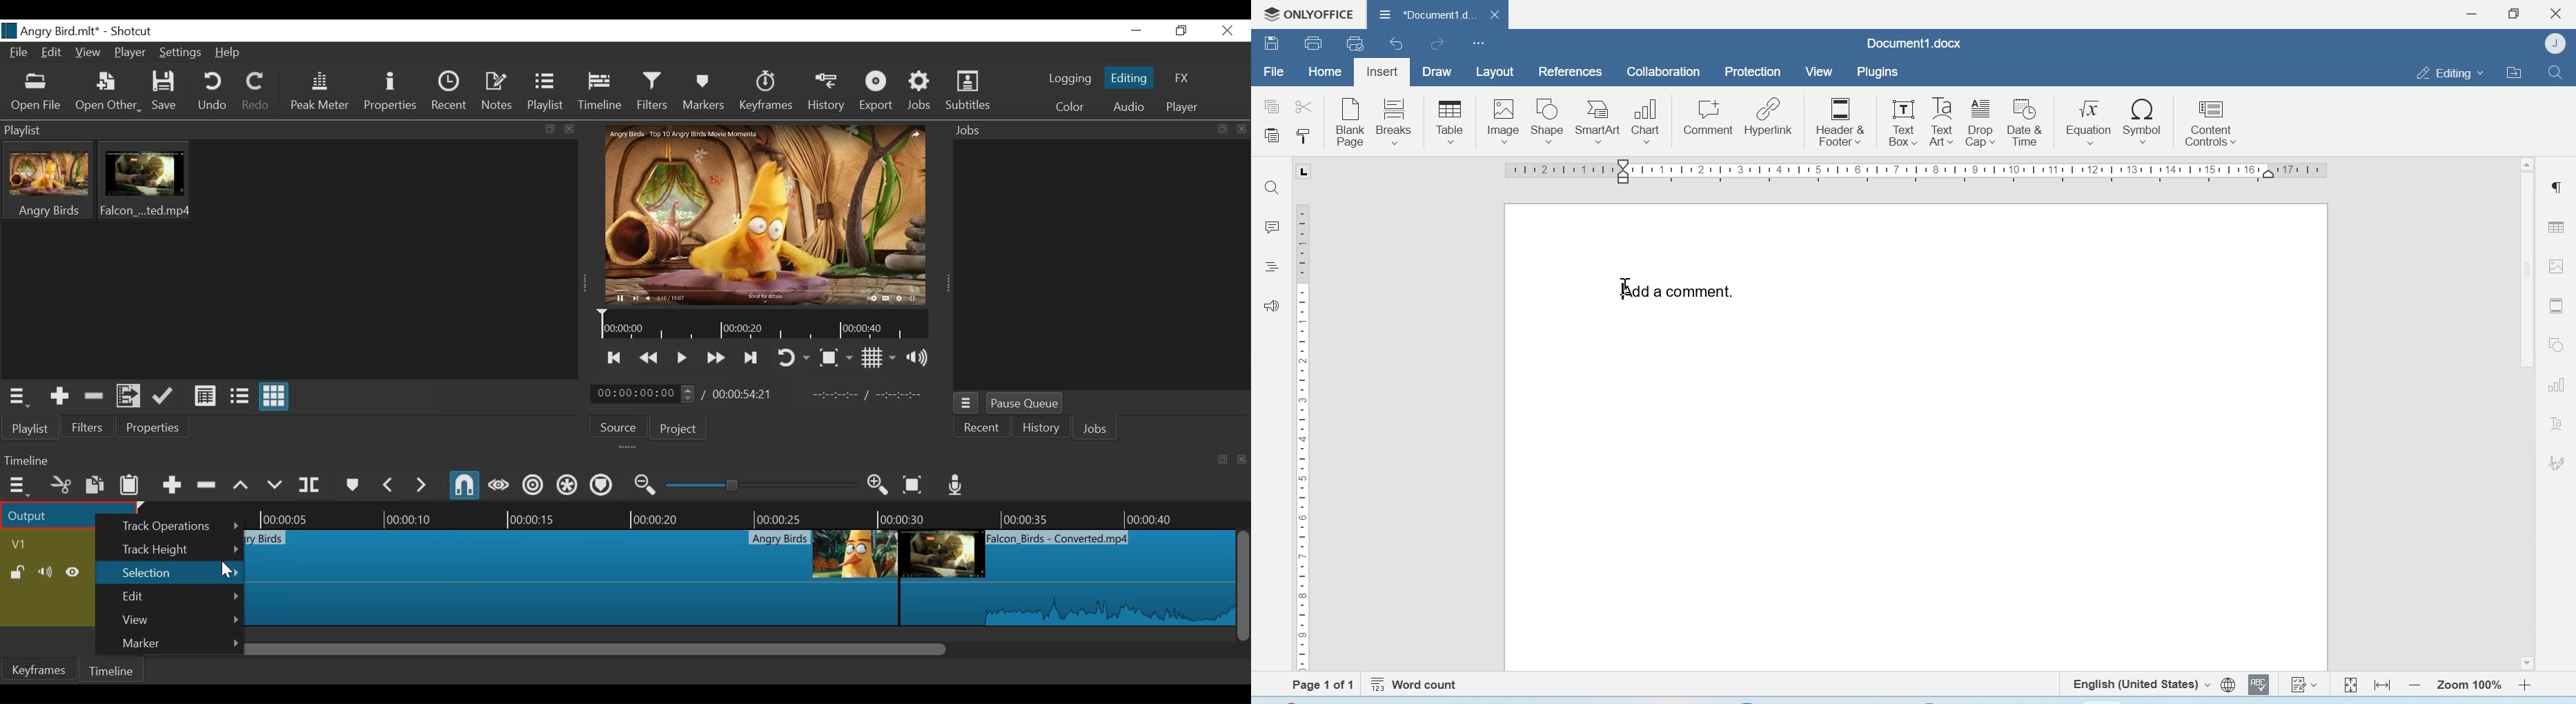  What do you see at coordinates (52, 53) in the screenshot?
I see `Edit` at bounding box center [52, 53].